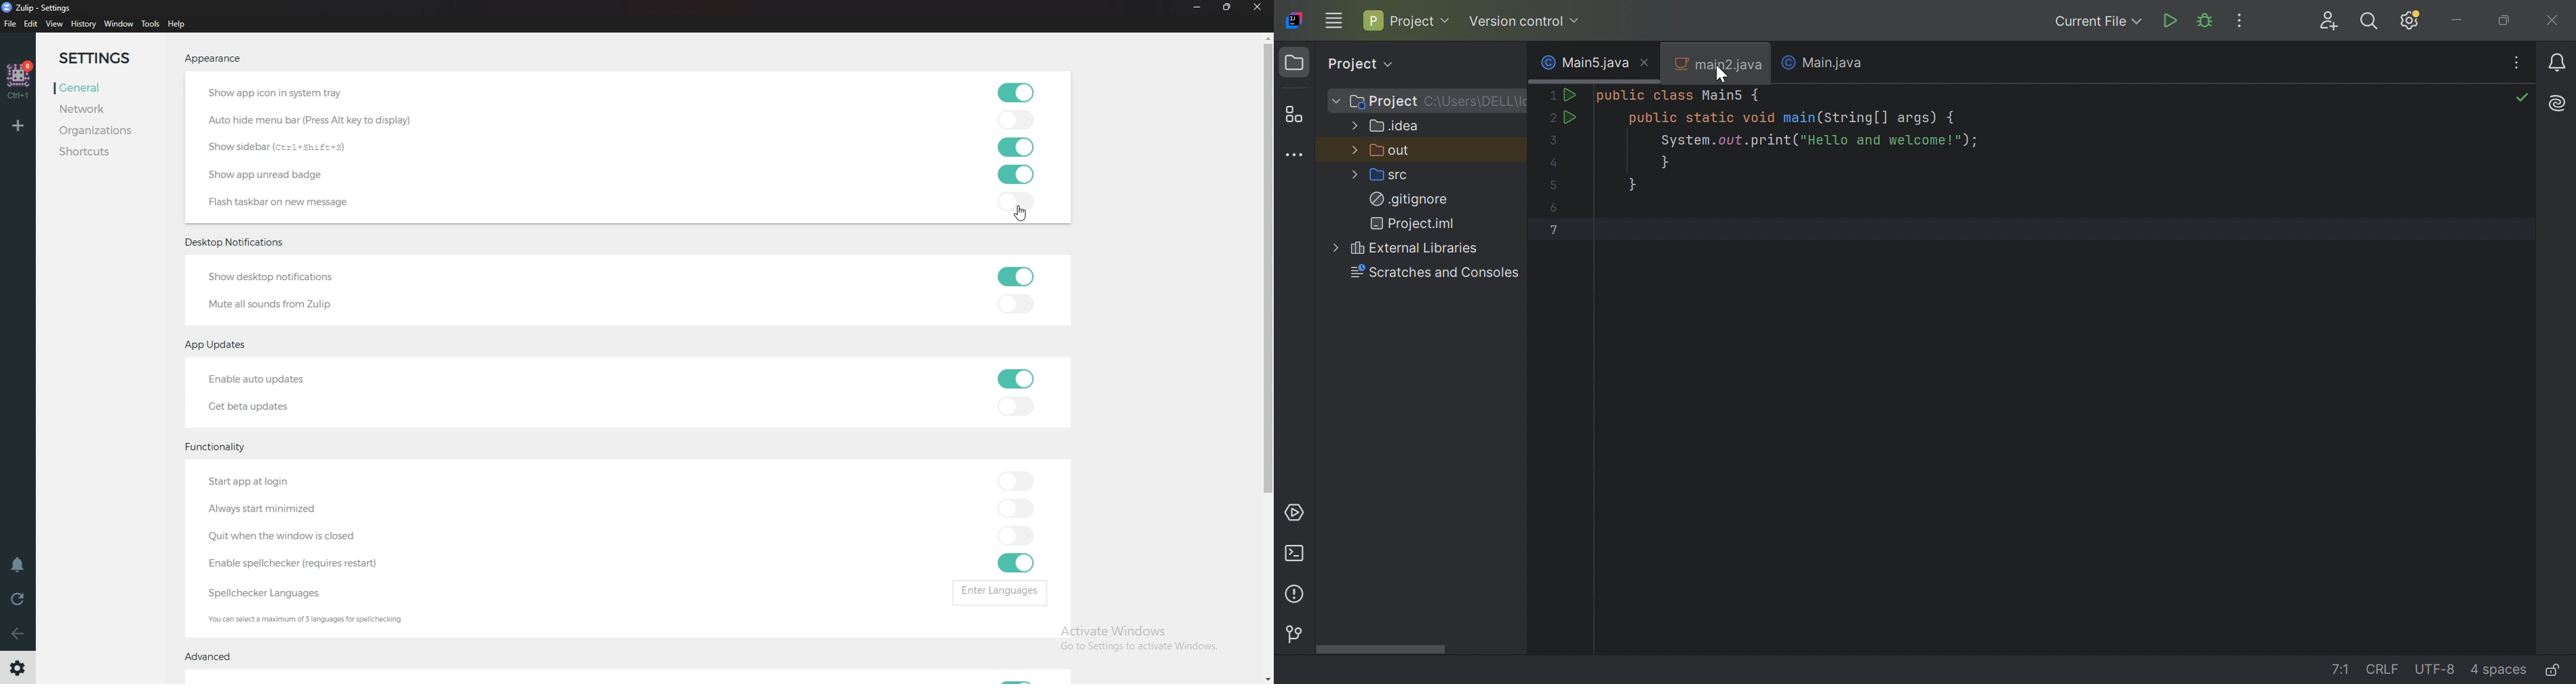 The width and height of the screenshot is (2576, 700). What do you see at coordinates (276, 592) in the screenshot?
I see `Spellchecker languages` at bounding box center [276, 592].